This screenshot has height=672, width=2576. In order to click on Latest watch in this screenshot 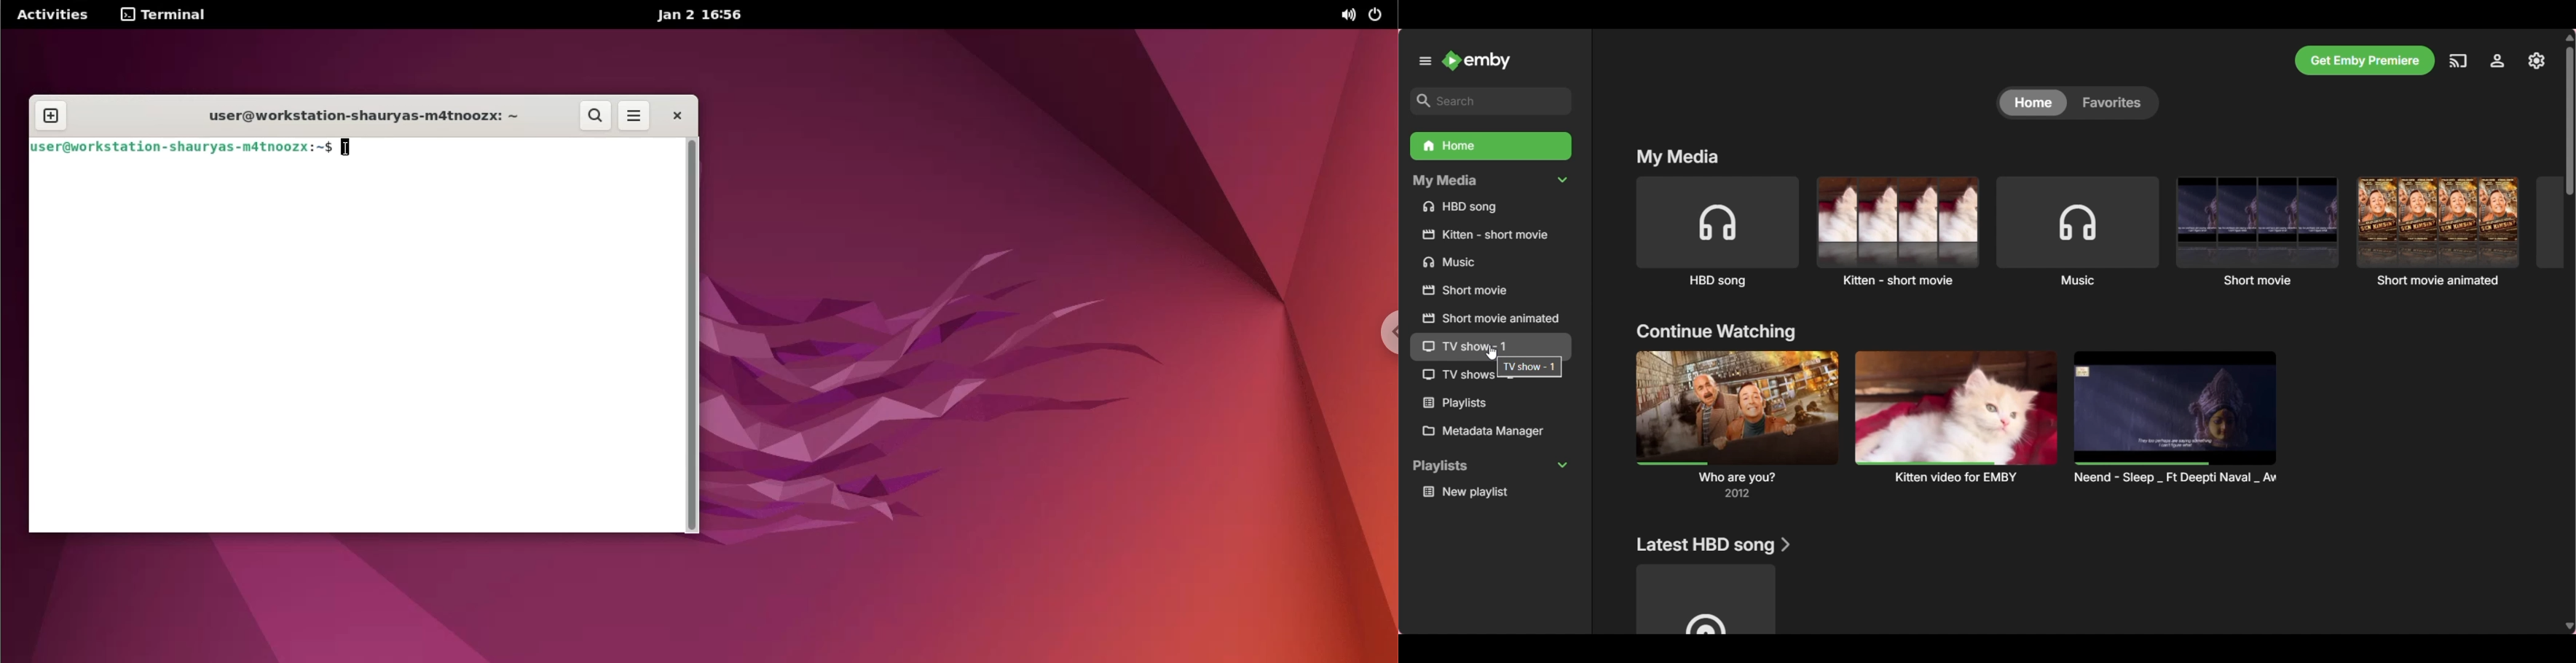, I will do `click(1956, 418)`.